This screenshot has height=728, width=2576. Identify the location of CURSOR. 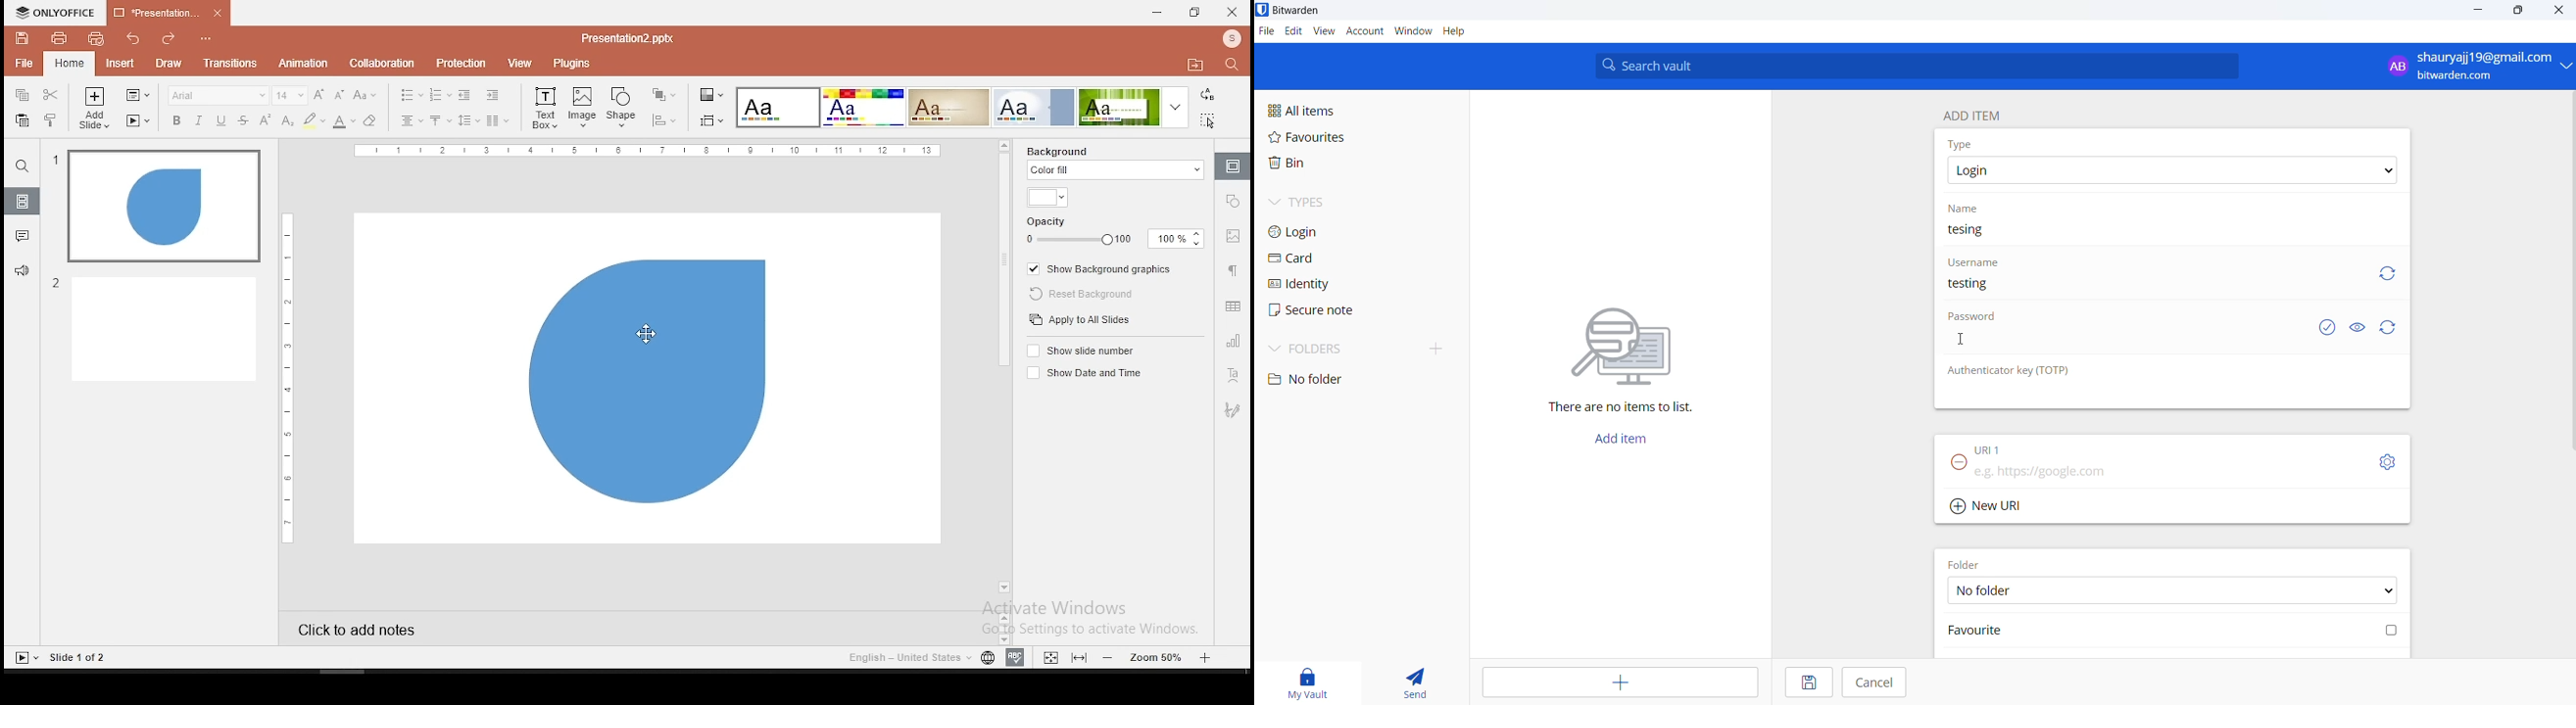
(1963, 339).